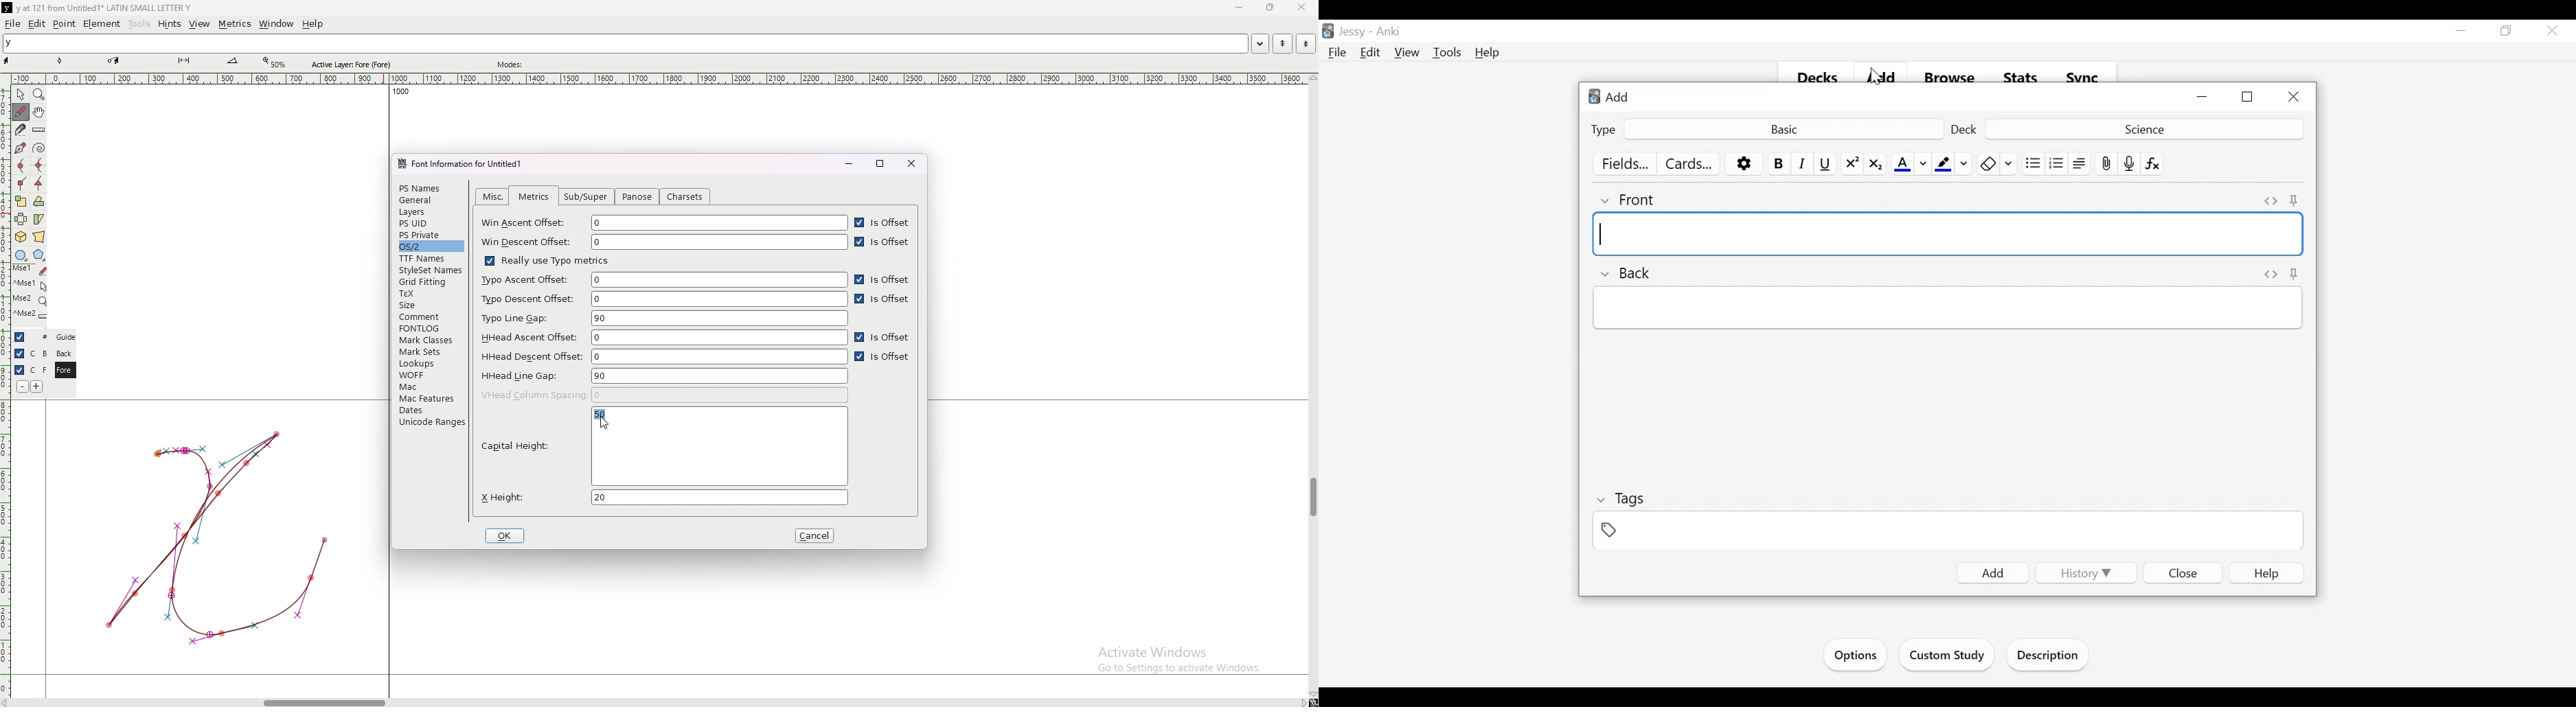 This screenshot has width=2576, height=728. Describe the element at coordinates (2010, 164) in the screenshot. I see `Change color` at that location.